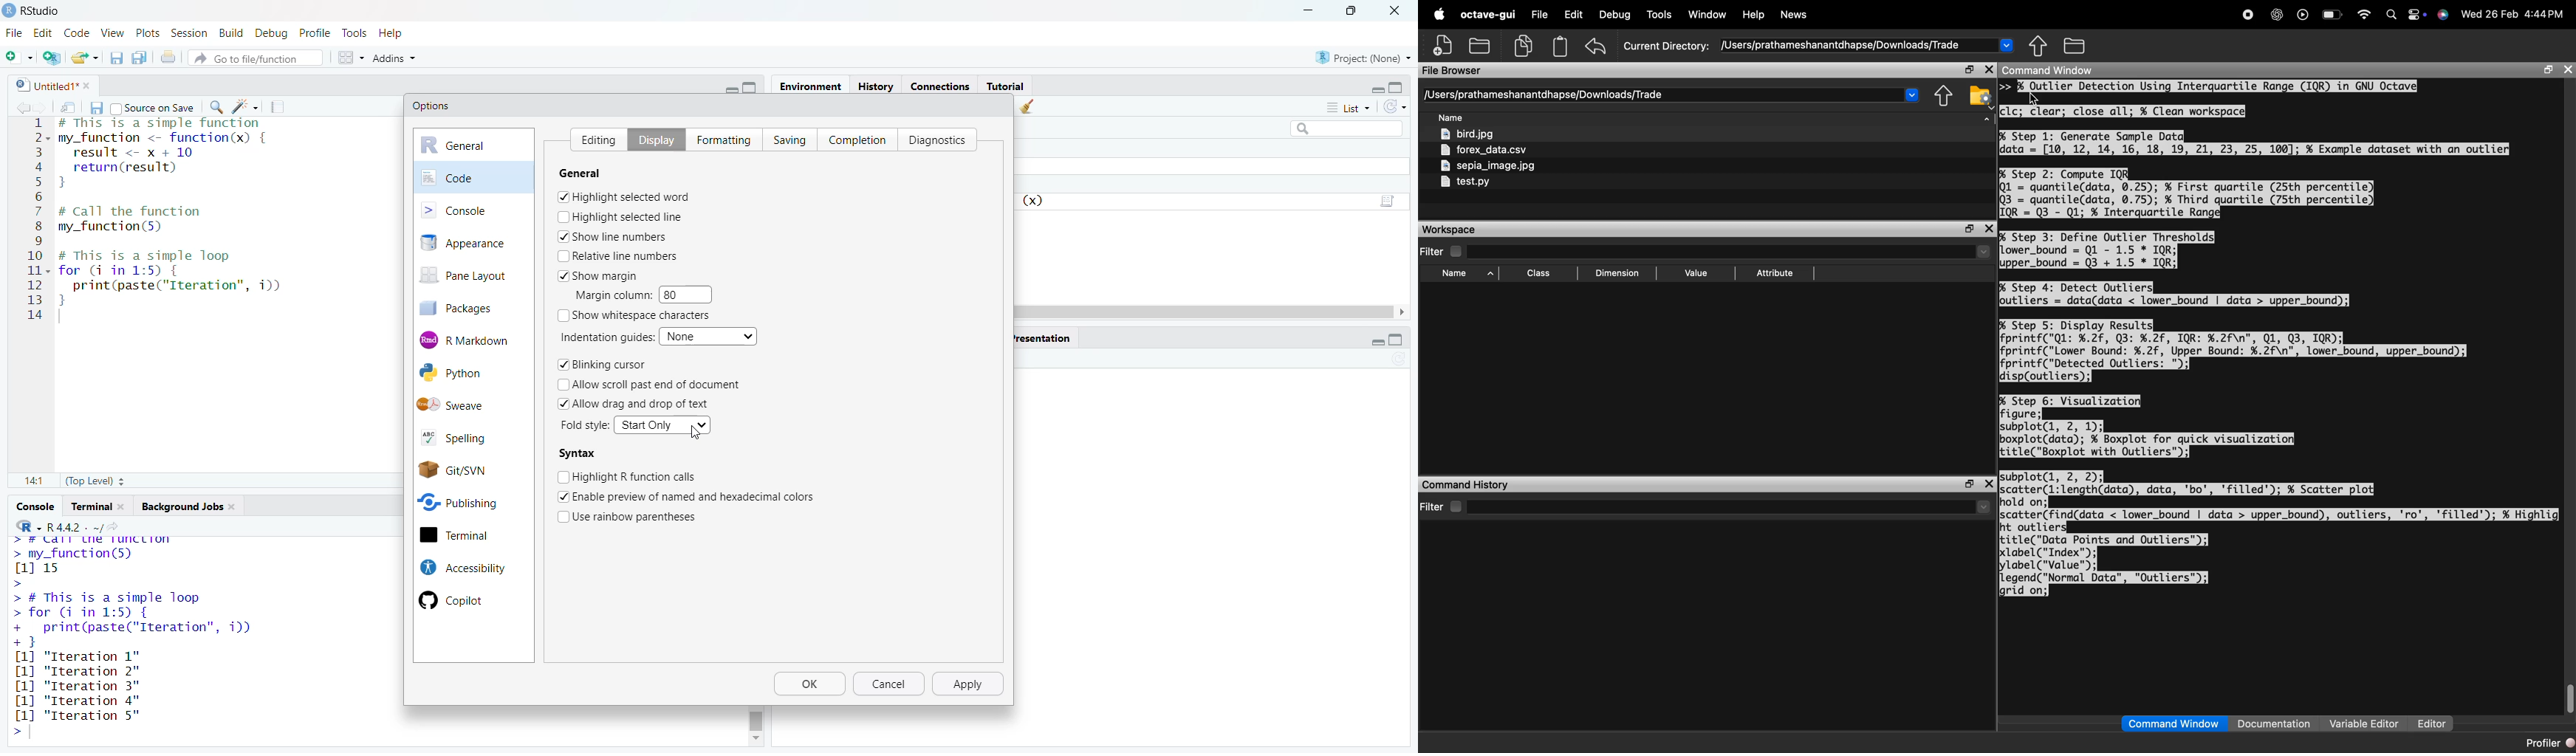  Describe the element at coordinates (182, 506) in the screenshot. I see `Background jobs` at that location.